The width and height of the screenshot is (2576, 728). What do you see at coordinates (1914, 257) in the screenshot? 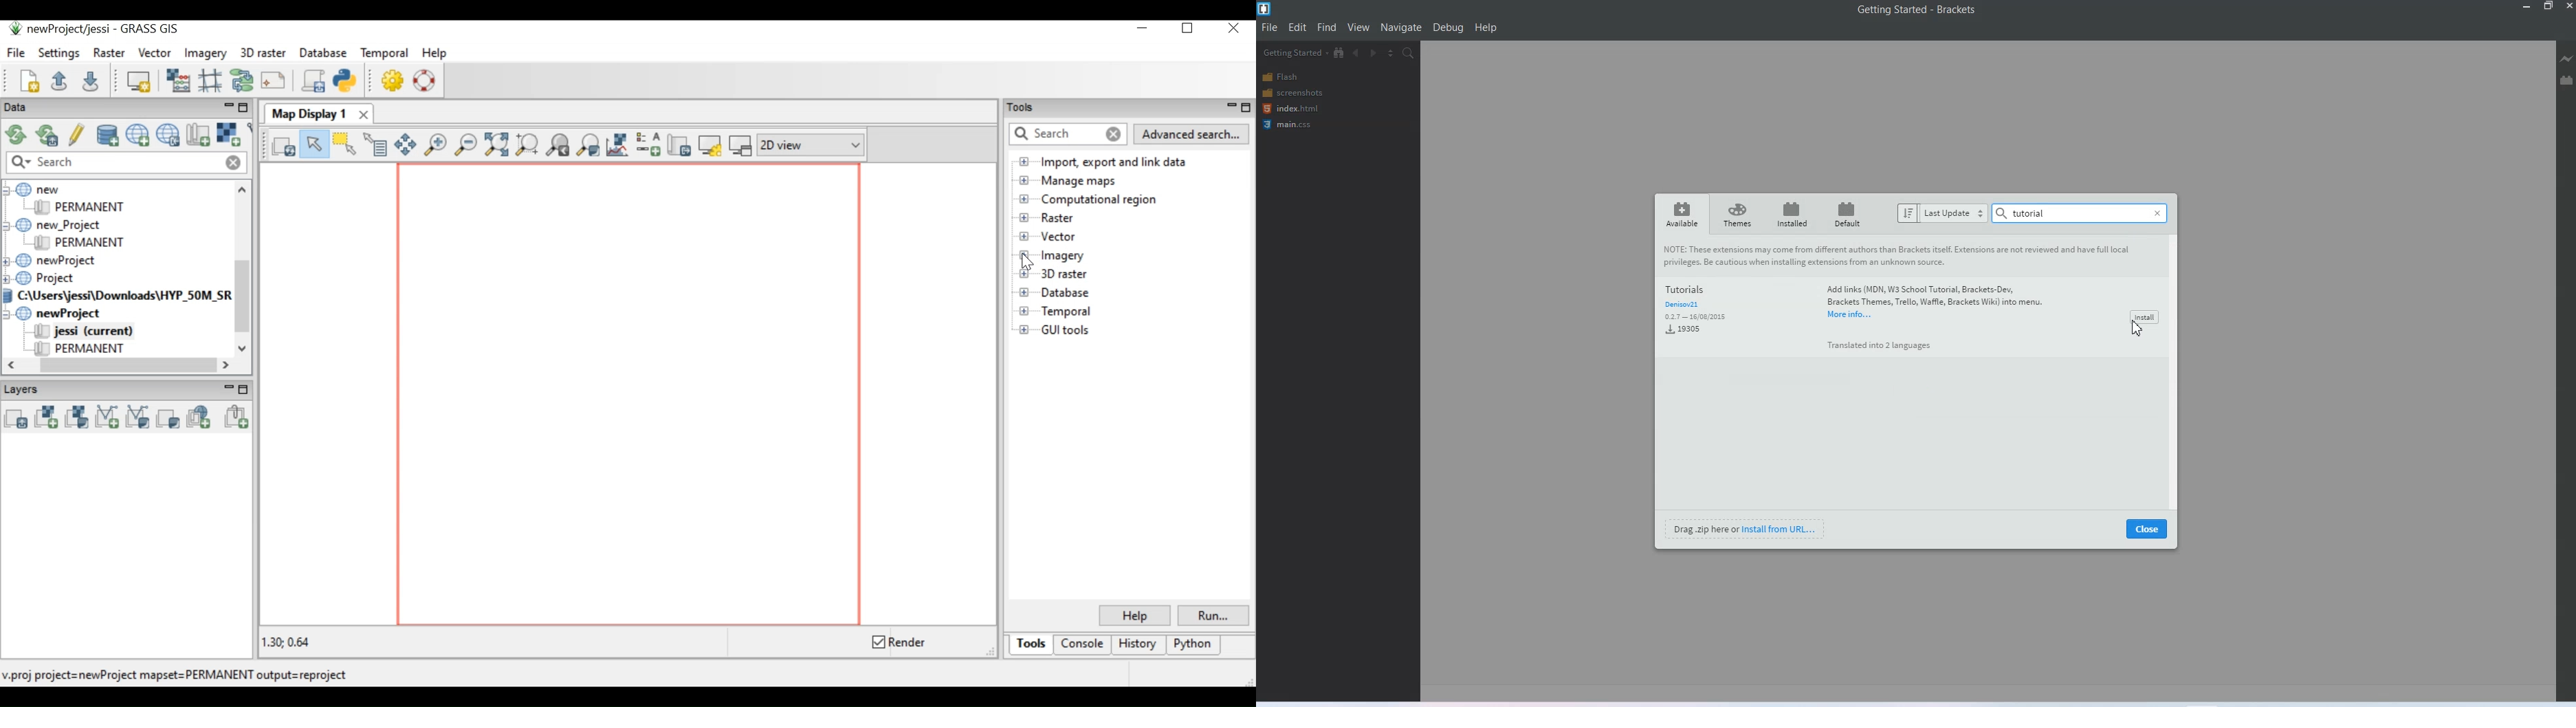
I see `NOTE: These extensions may come from different authors than Brackets itself. Extensions are not reviewed and have full local
privileges. Be cautious when installing extensions from an unknown source.` at bounding box center [1914, 257].